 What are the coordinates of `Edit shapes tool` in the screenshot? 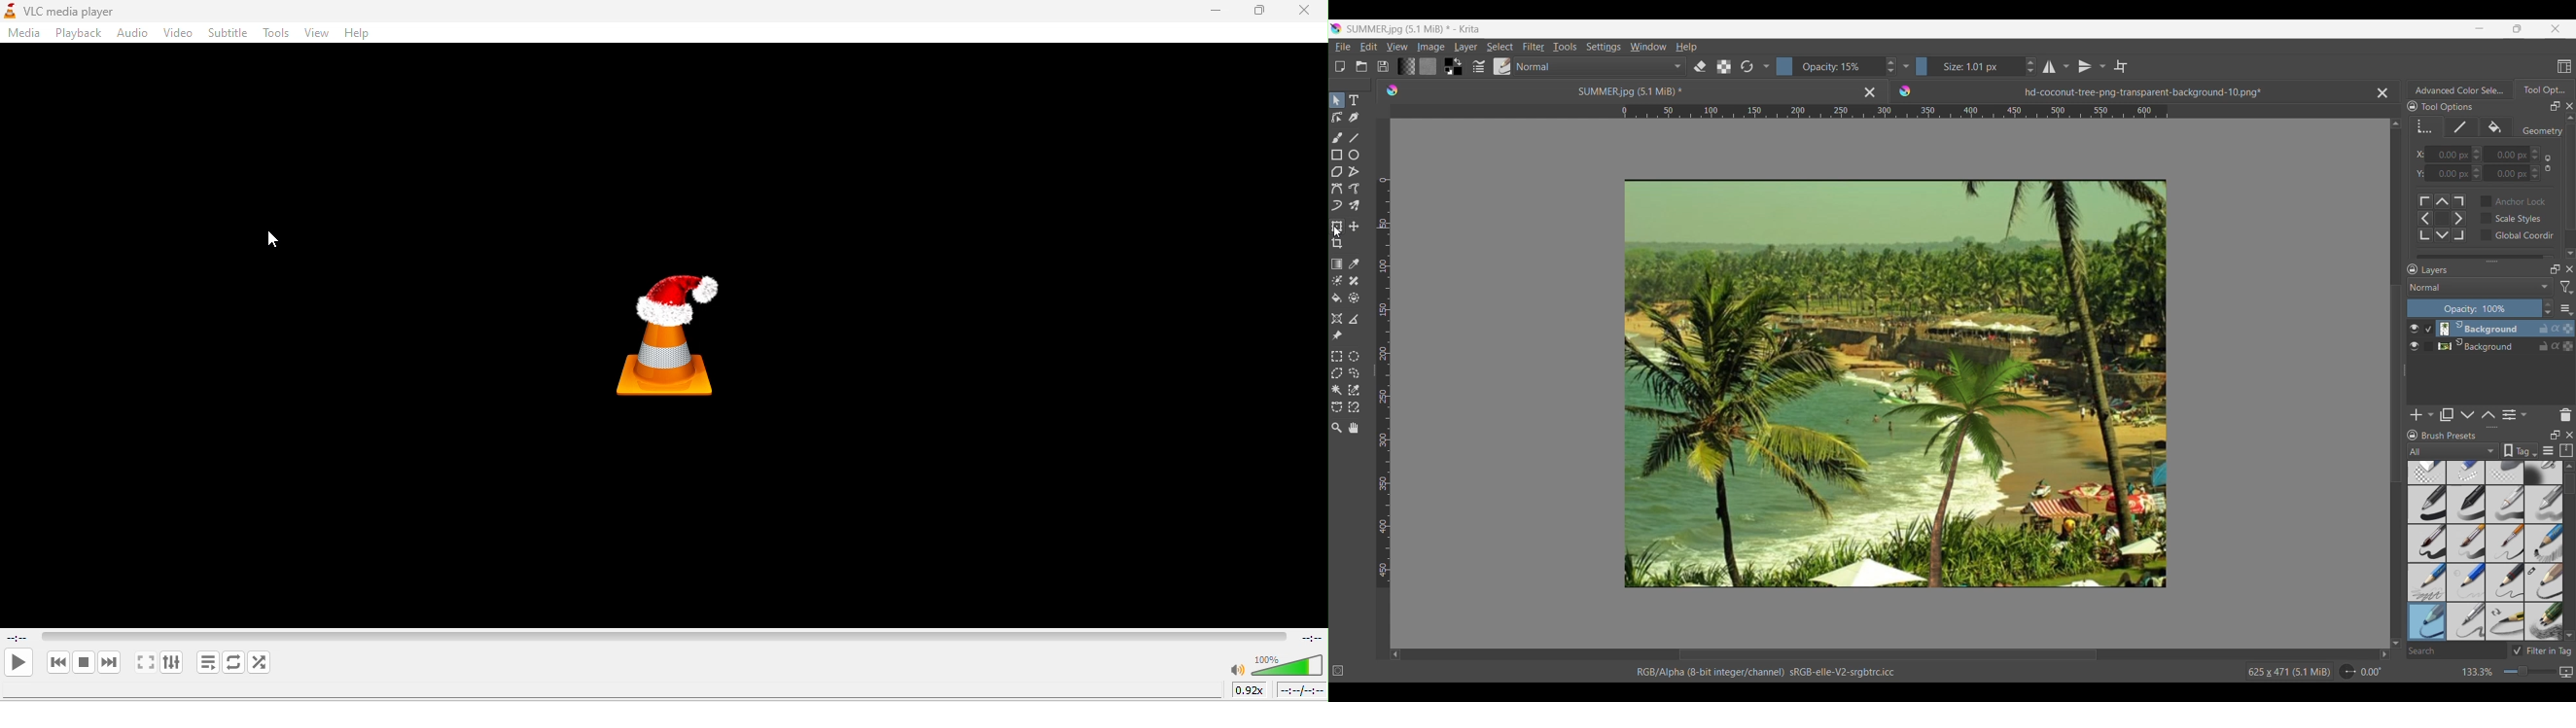 It's located at (1337, 117).